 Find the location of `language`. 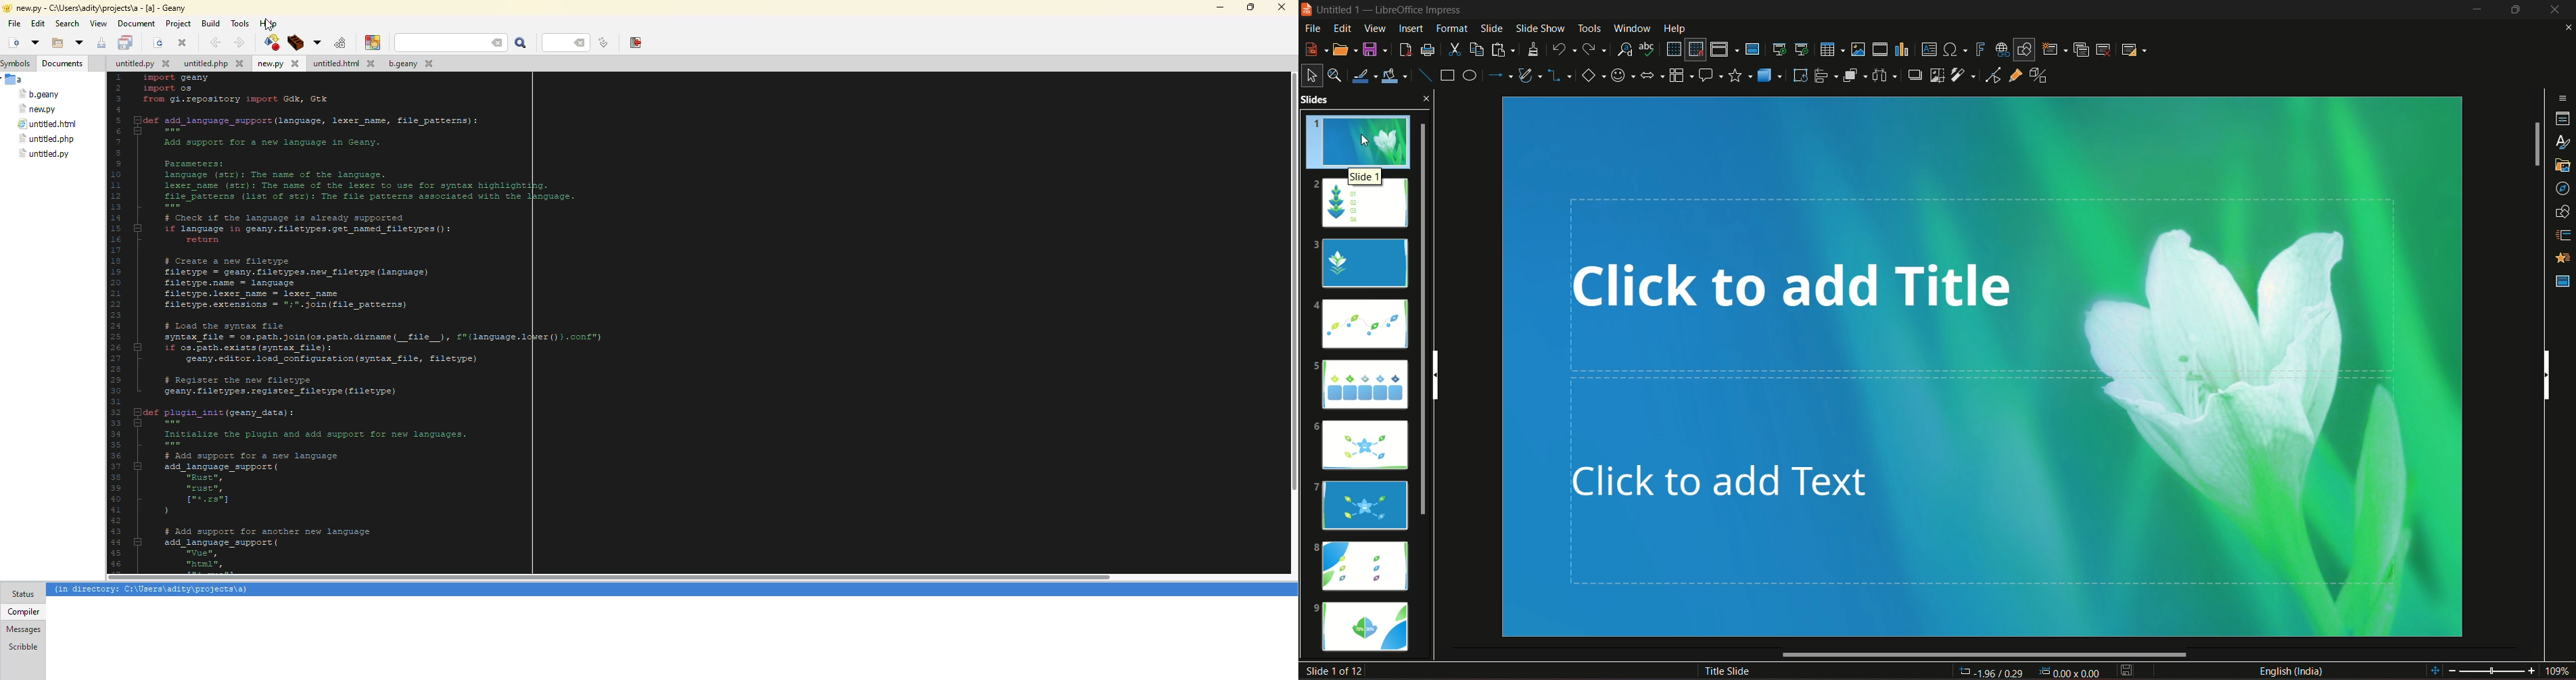

language is located at coordinates (2292, 670).